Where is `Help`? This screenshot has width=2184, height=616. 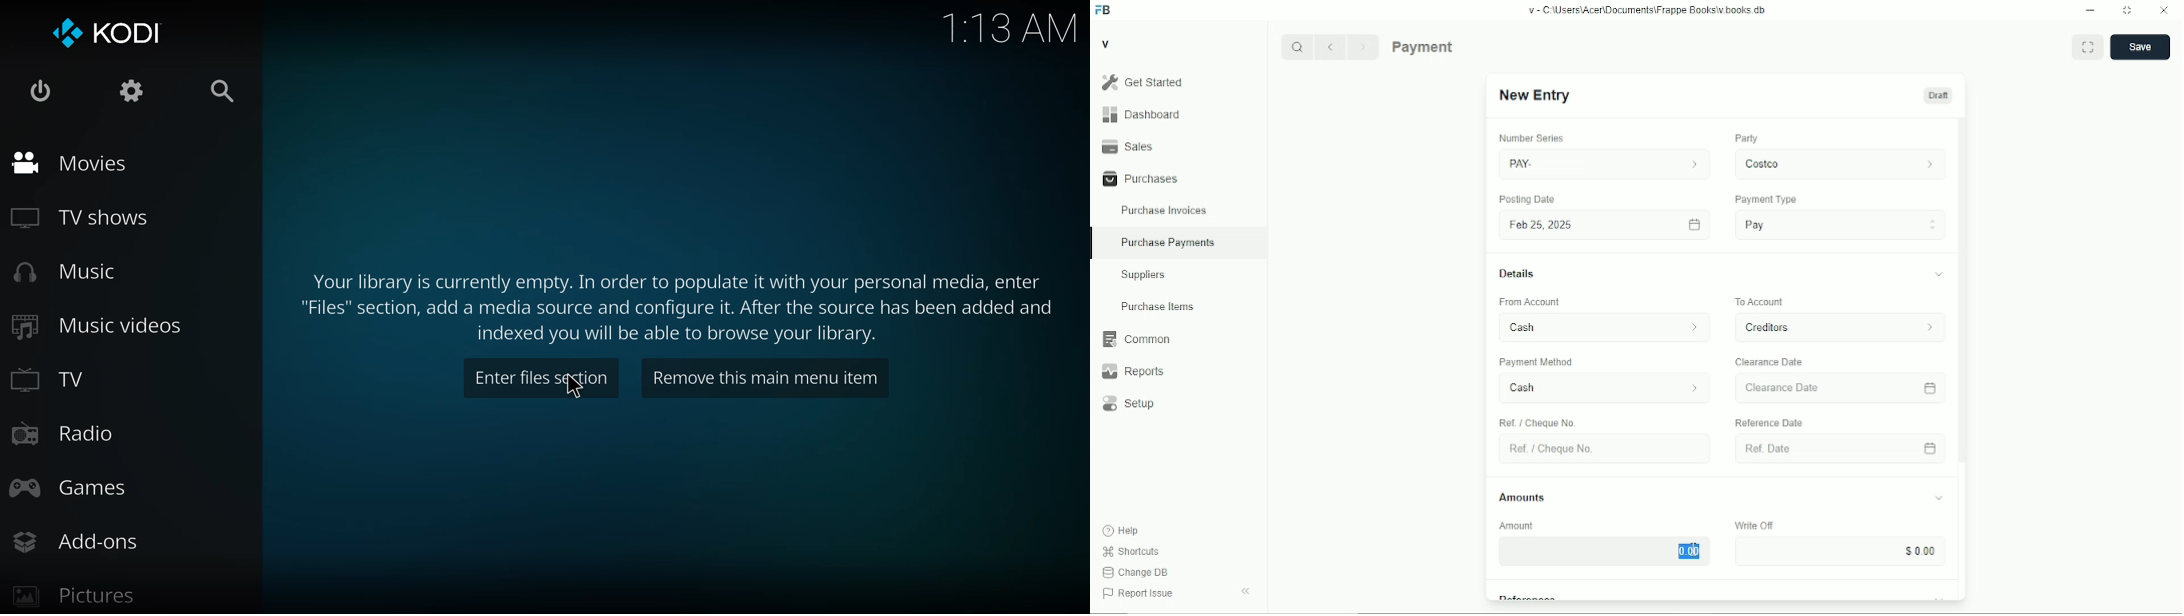
Help is located at coordinates (1121, 531).